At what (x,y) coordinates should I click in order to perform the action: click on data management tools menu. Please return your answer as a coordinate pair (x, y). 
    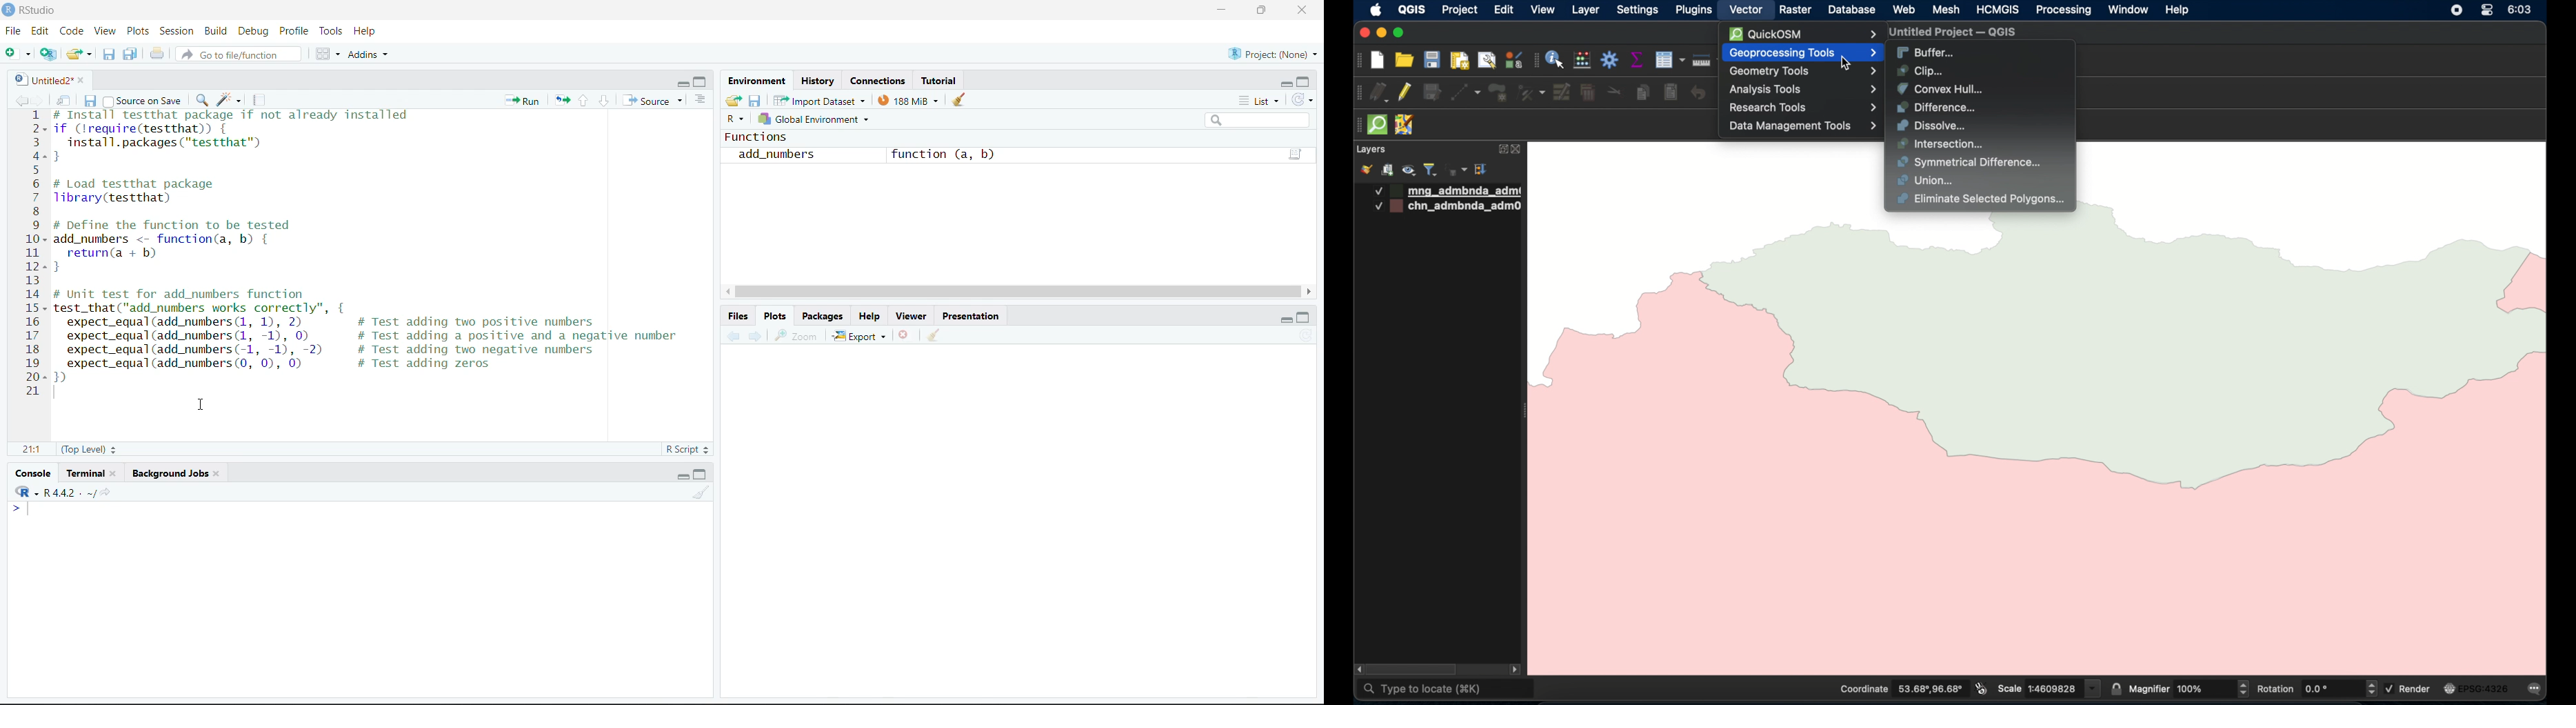
    Looking at the image, I should click on (1803, 125).